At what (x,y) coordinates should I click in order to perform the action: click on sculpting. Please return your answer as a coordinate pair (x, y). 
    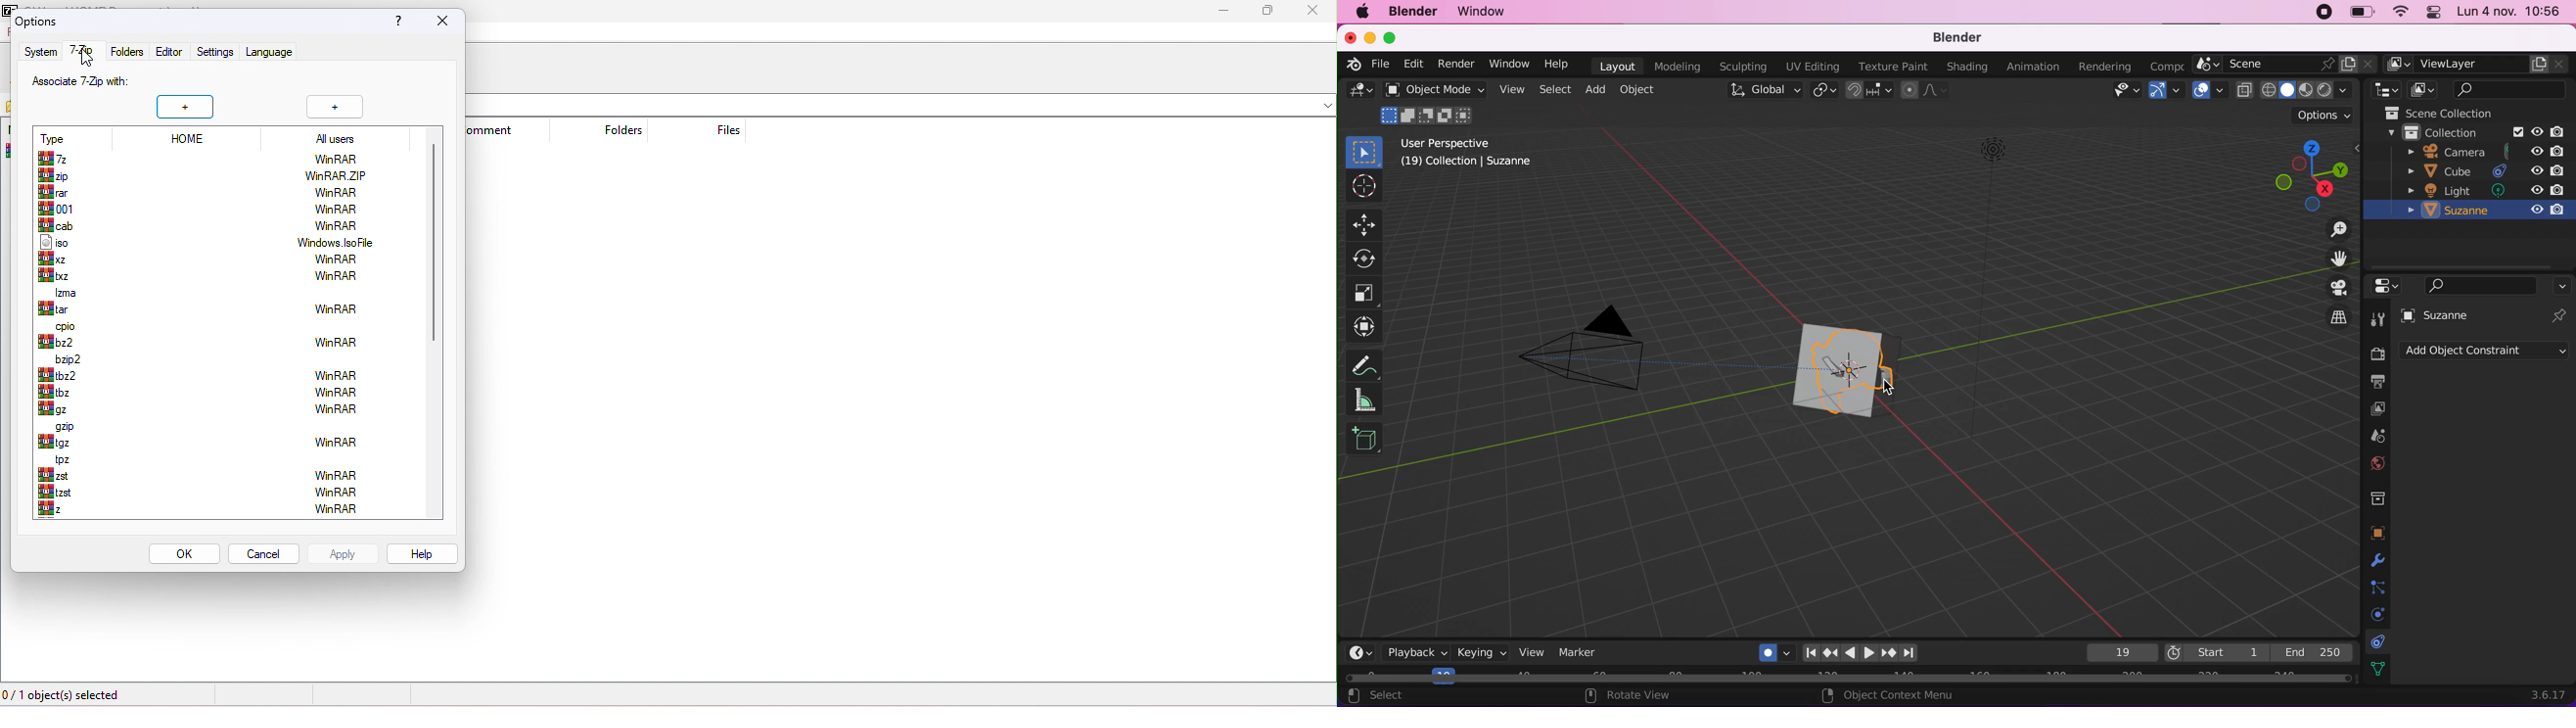
    Looking at the image, I should click on (1742, 66).